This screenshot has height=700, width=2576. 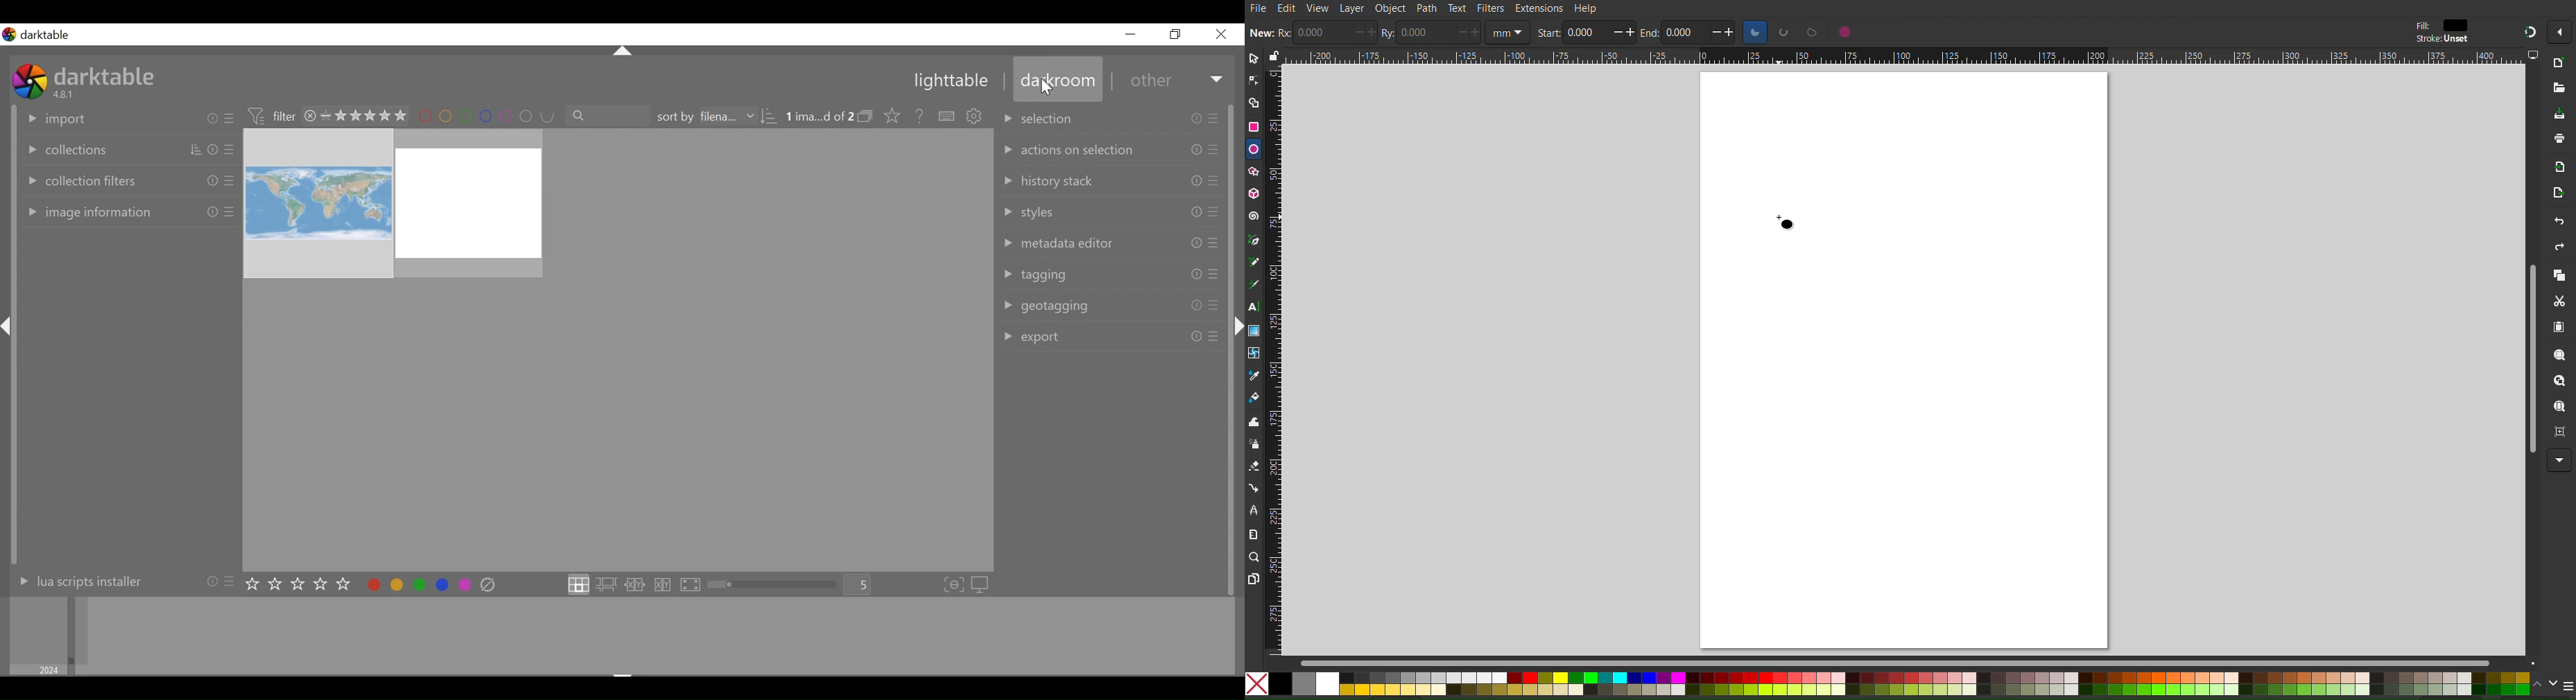 I want to click on Close, so click(x=1220, y=33).